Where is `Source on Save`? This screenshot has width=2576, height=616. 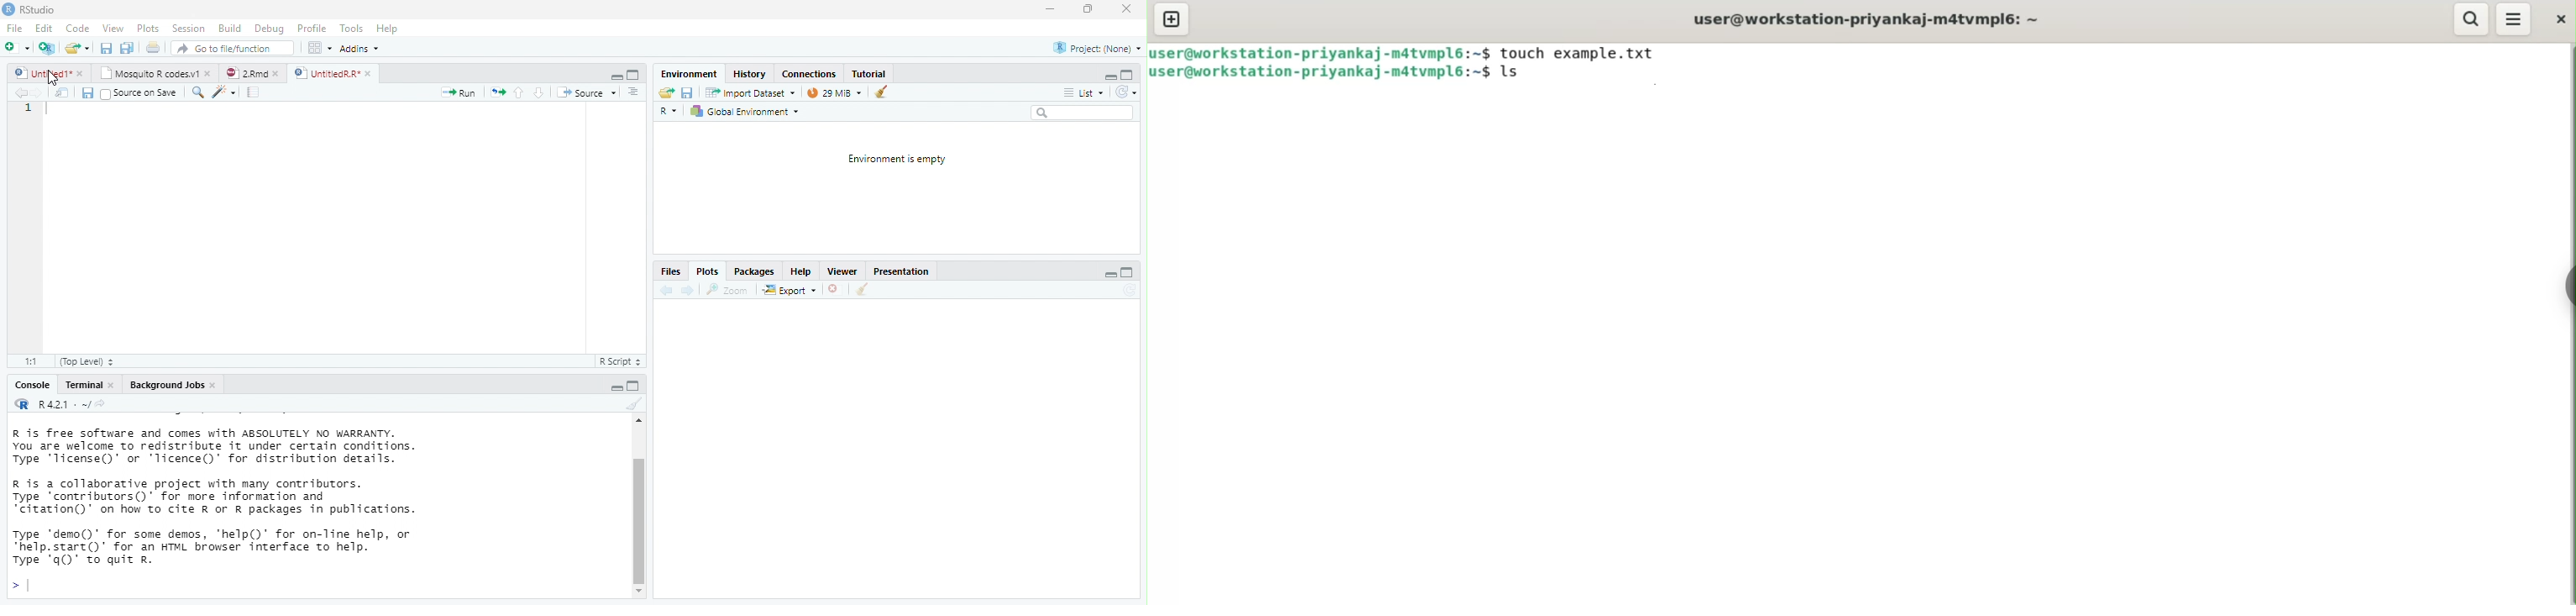
Source on Save is located at coordinates (138, 93).